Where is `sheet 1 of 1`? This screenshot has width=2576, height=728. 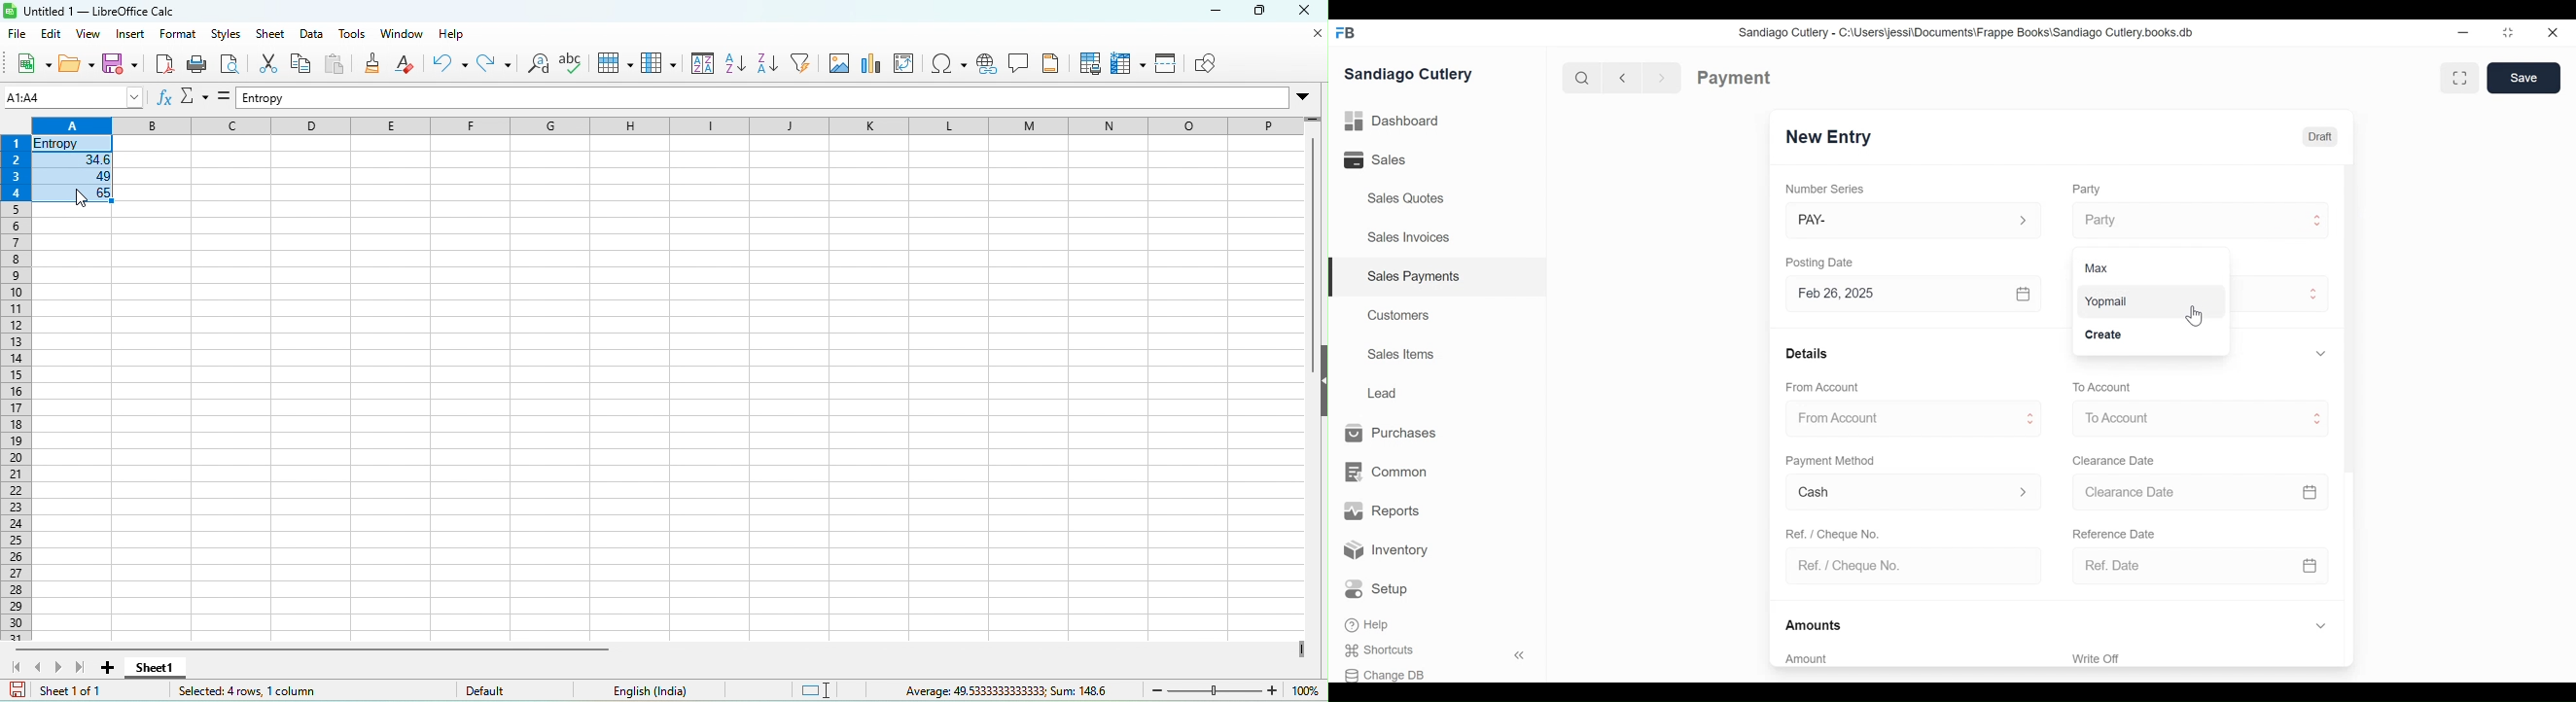
sheet 1 of 1 is located at coordinates (65, 692).